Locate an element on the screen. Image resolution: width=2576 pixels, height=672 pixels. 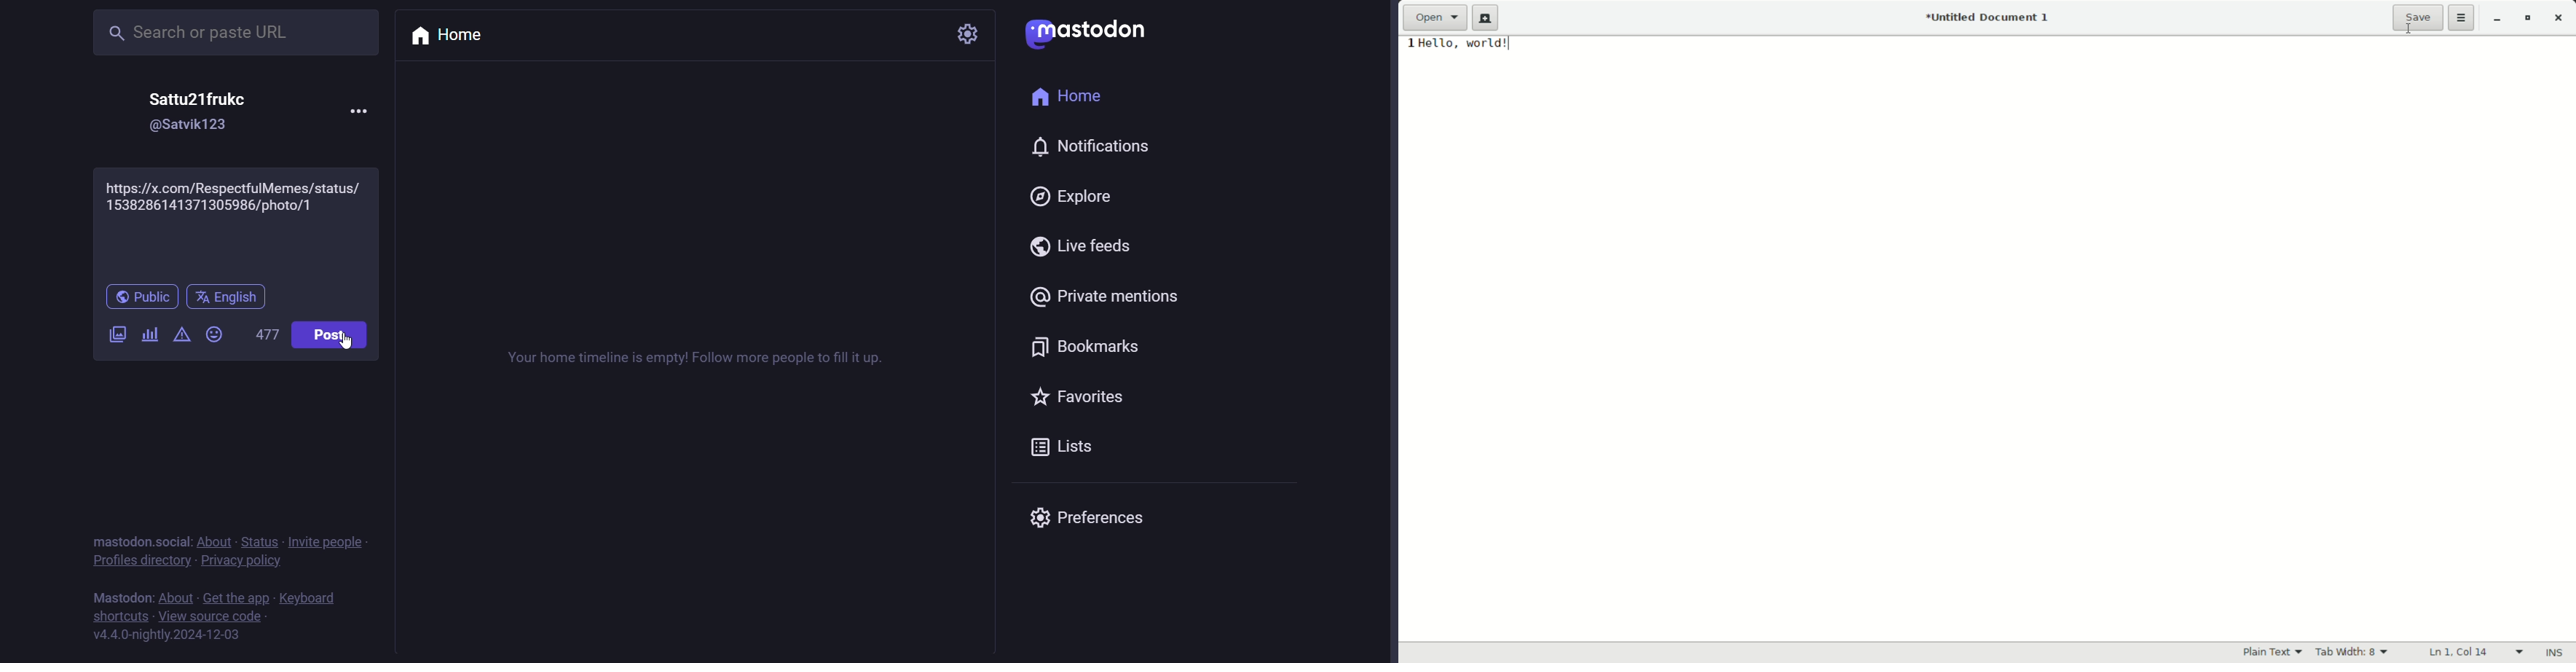
about is located at coordinates (173, 598).